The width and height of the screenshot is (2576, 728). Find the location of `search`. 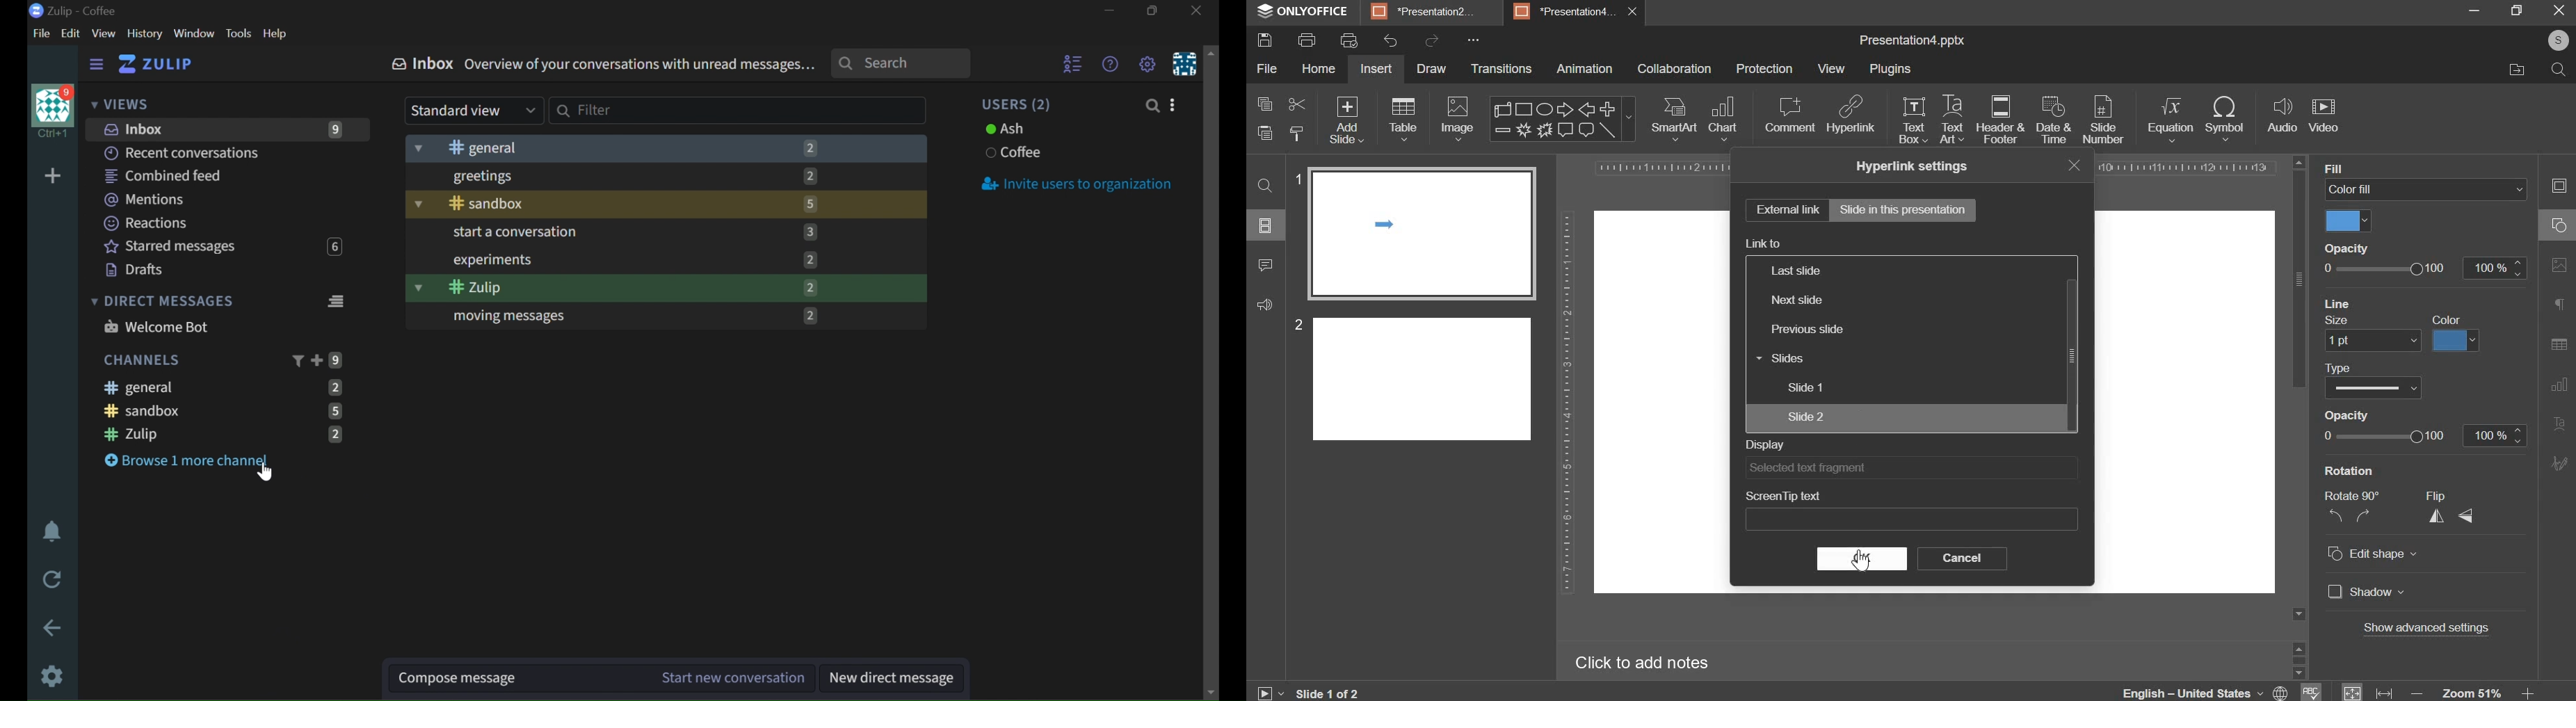

search is located at coordinates (2554, 68).